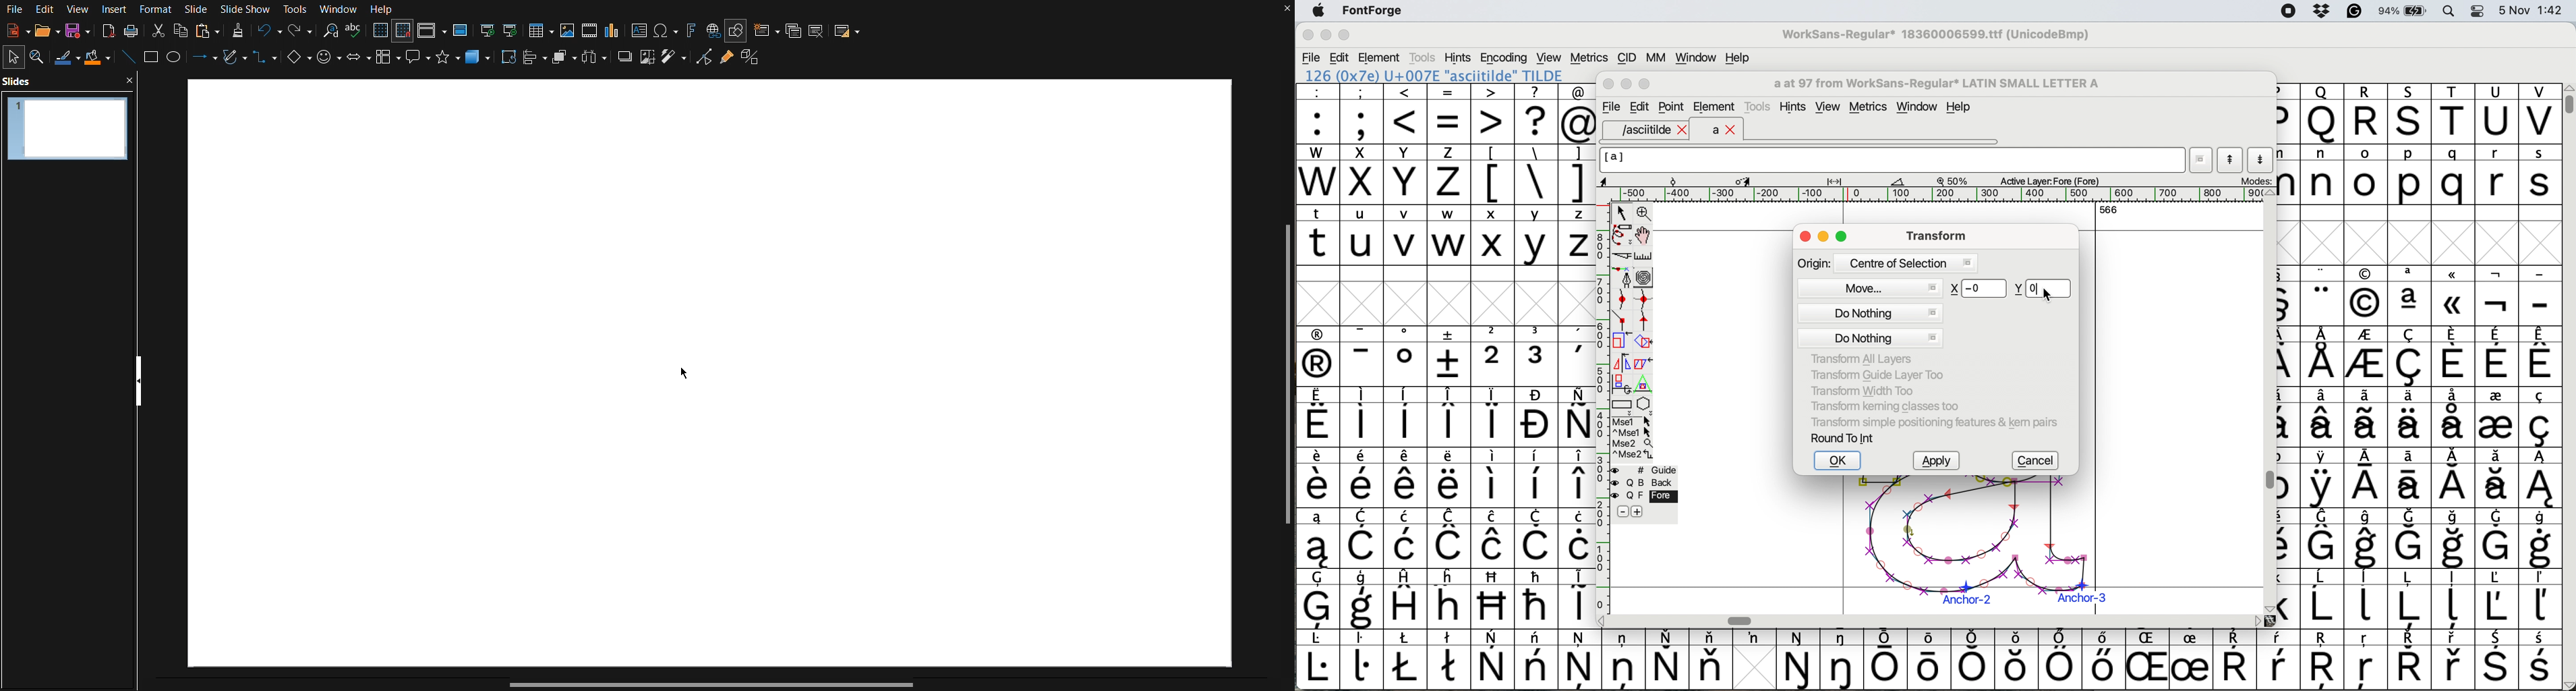 This screenshot has height=700, width=2576. I want to click on Paste, so click(207, 30).